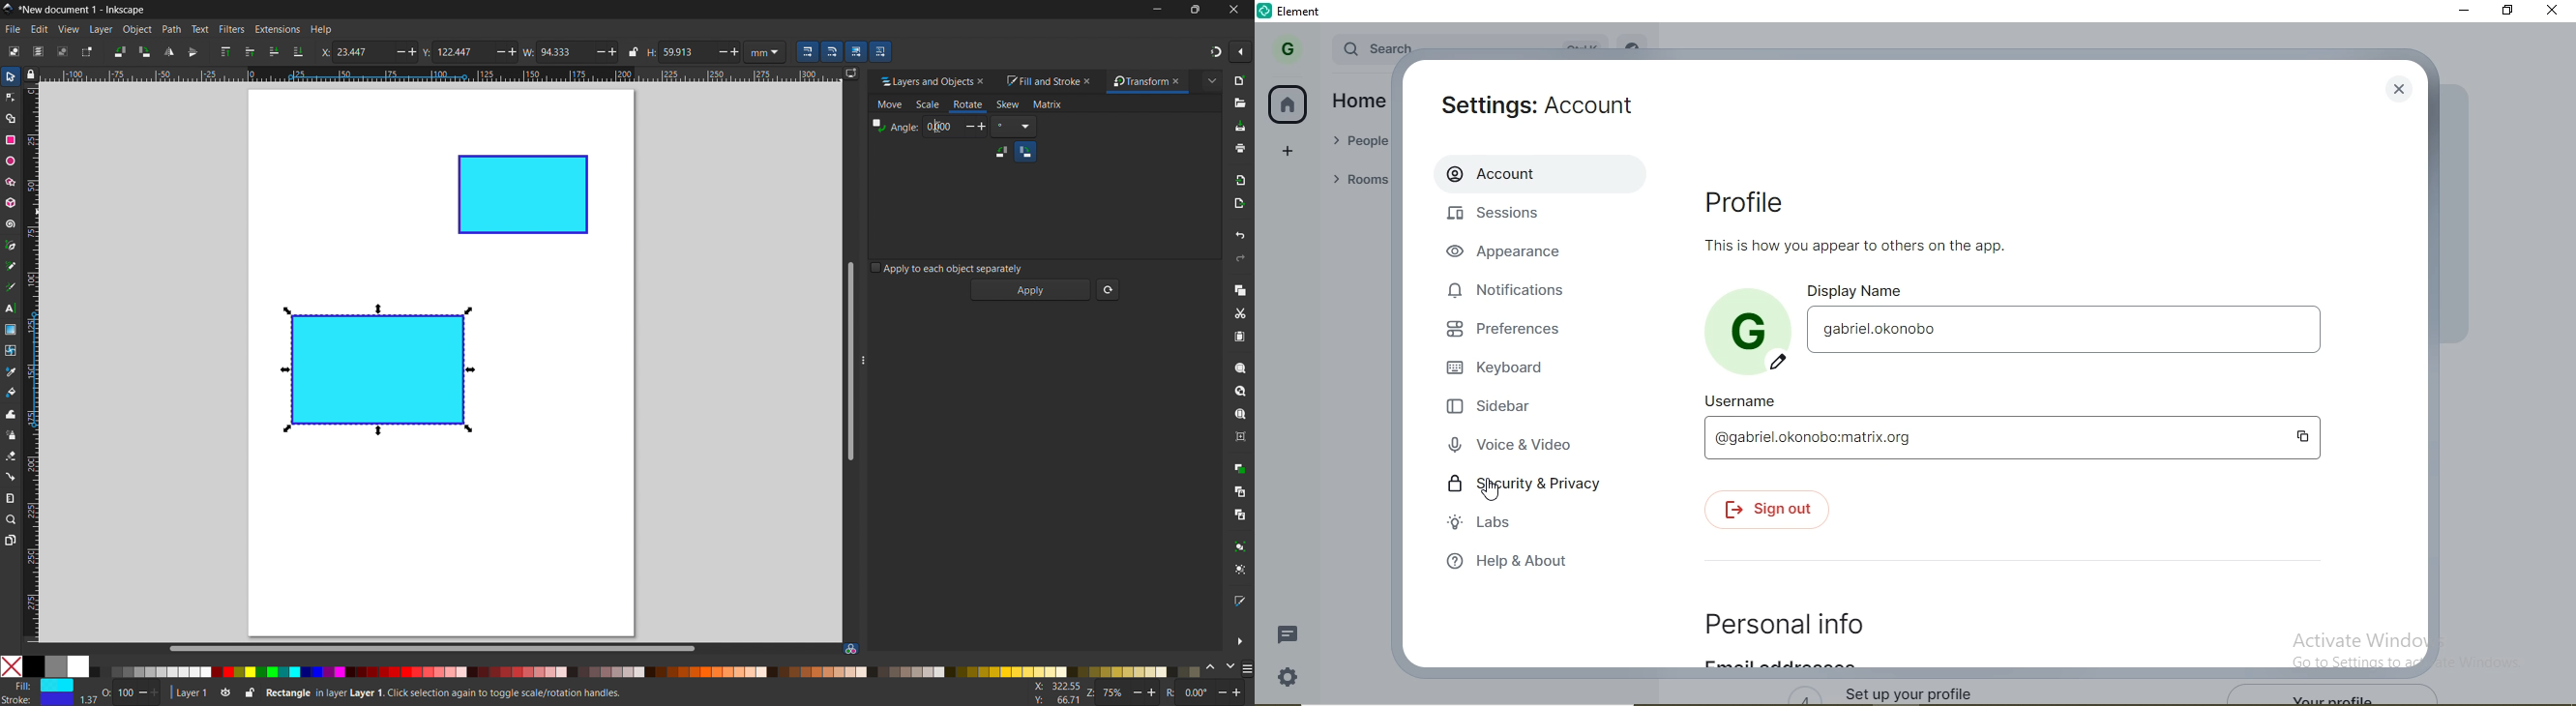  I want to click on preferences, so click(1519, 332).